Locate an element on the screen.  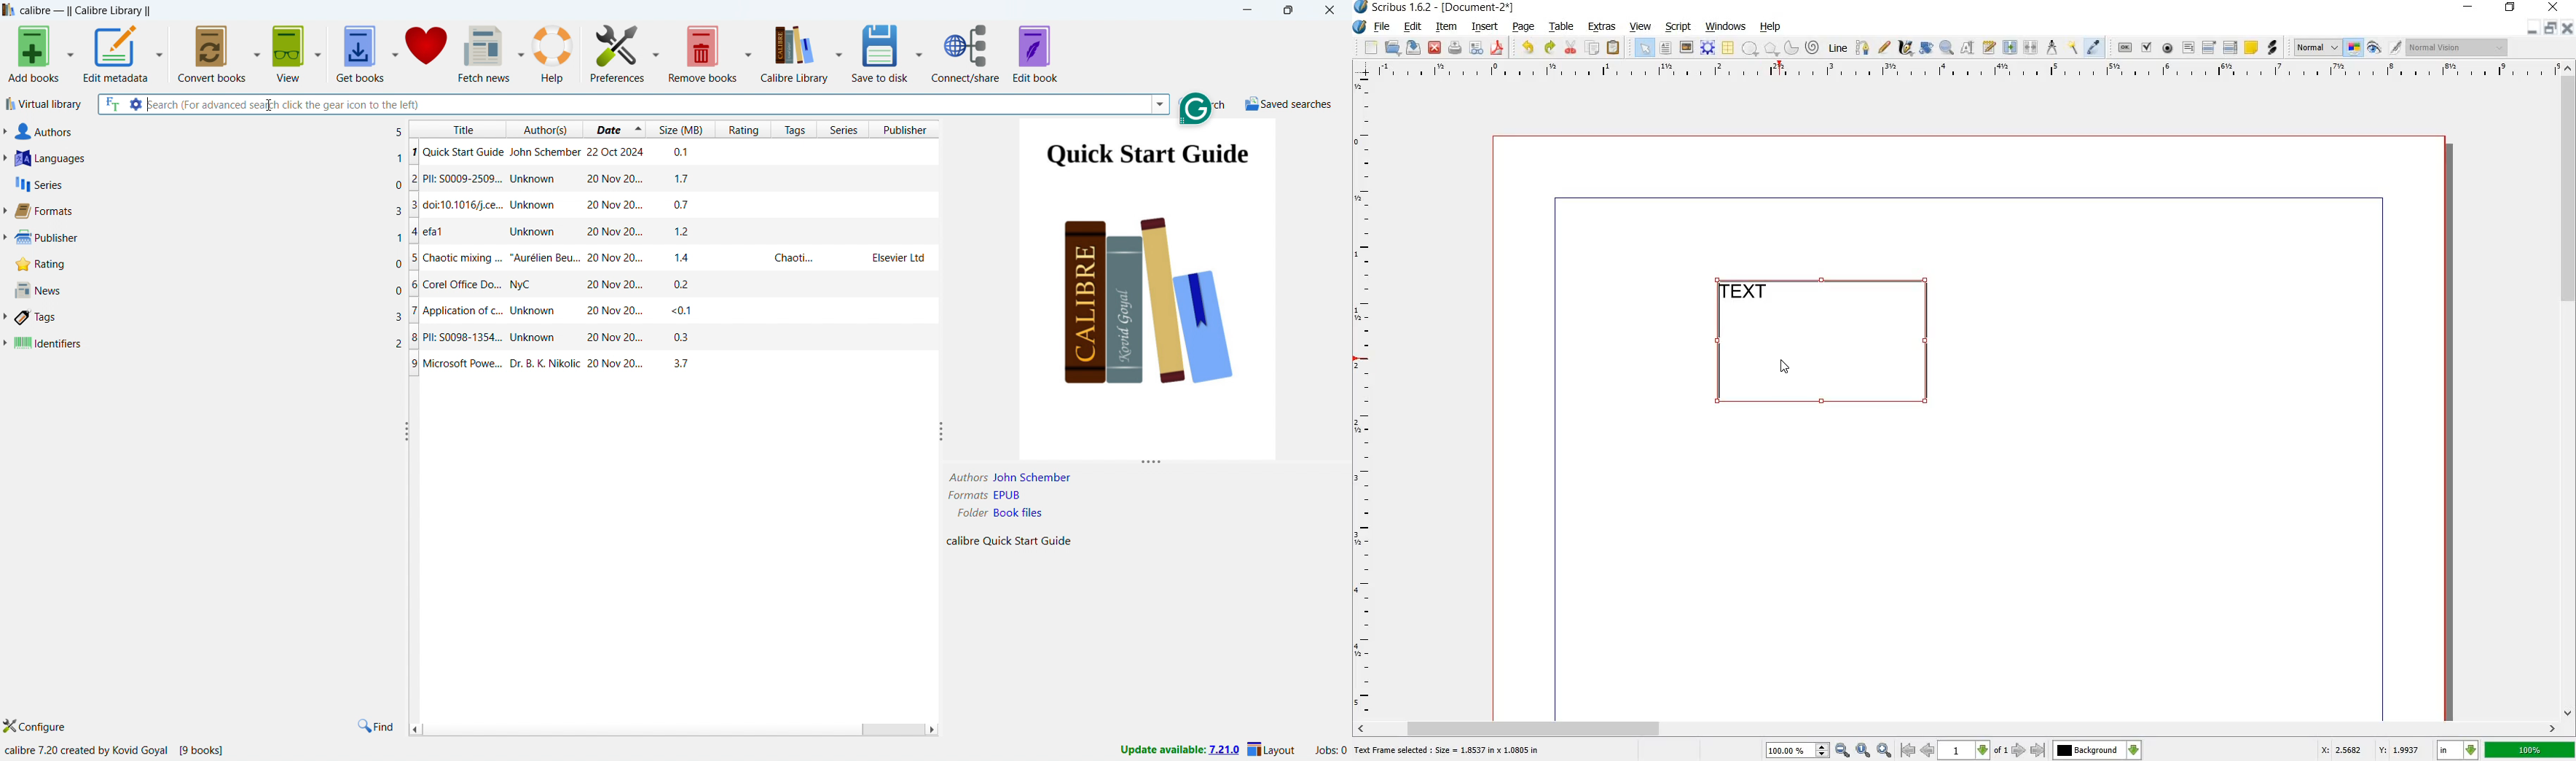
restore is located at coordinates (2510, 9).